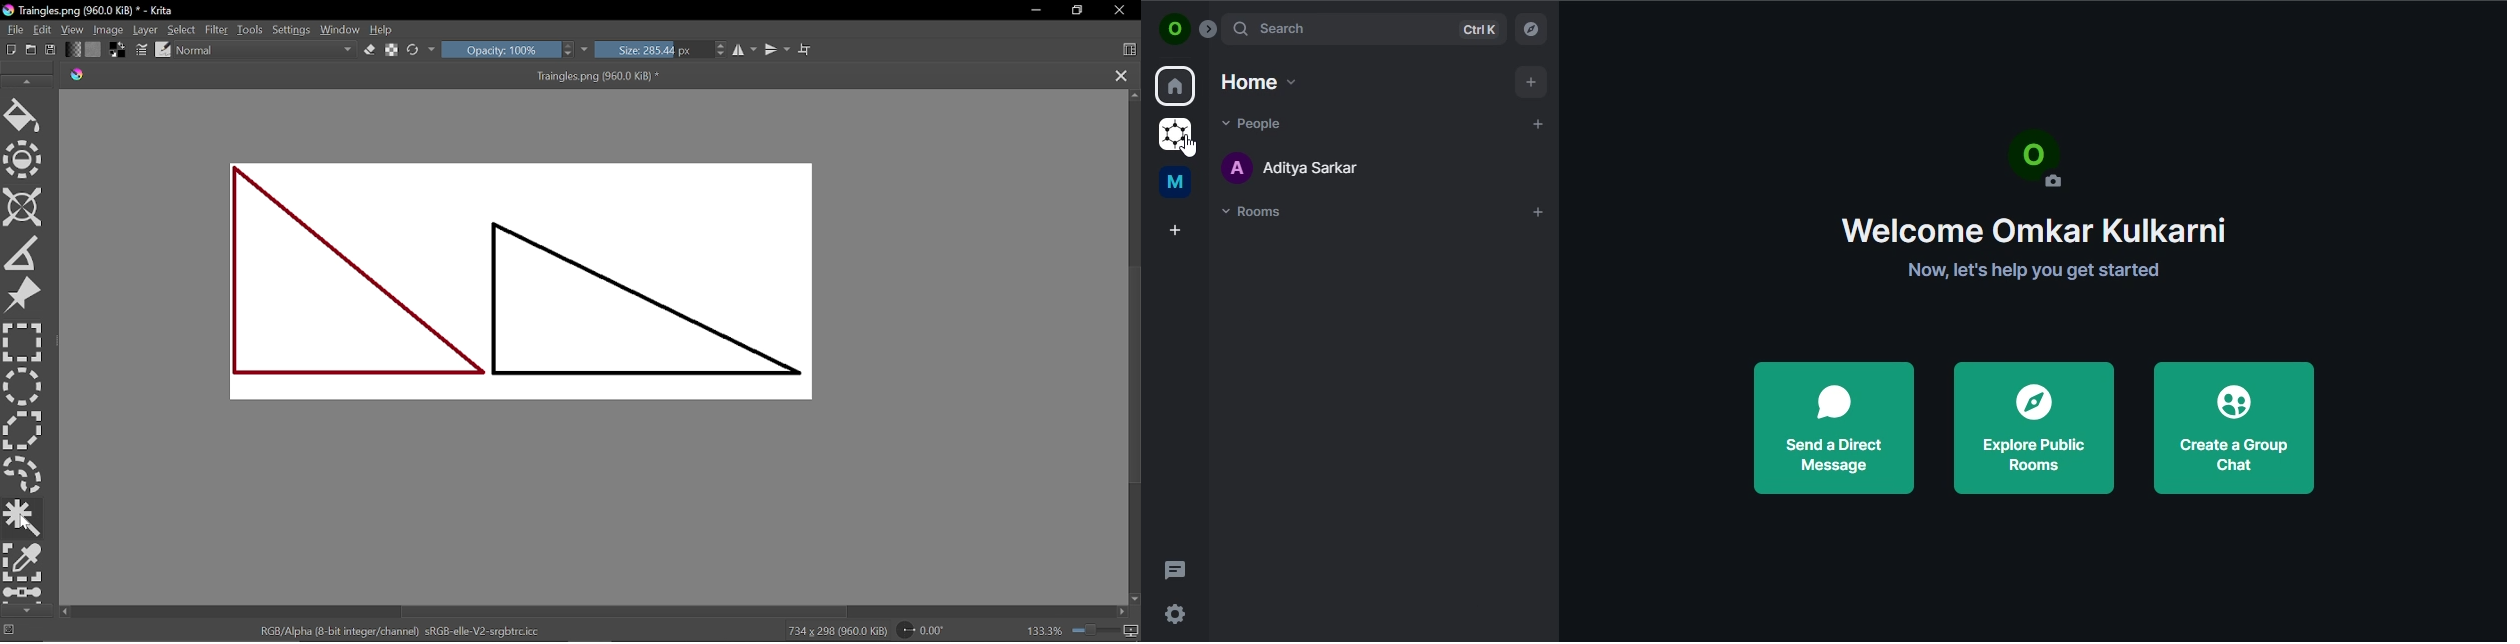 Image resolution: width=2520 pixels, height=644 pixels. Describe the element at coordinates (1122, 611) in the screenshot. I see `Move right` at that location.